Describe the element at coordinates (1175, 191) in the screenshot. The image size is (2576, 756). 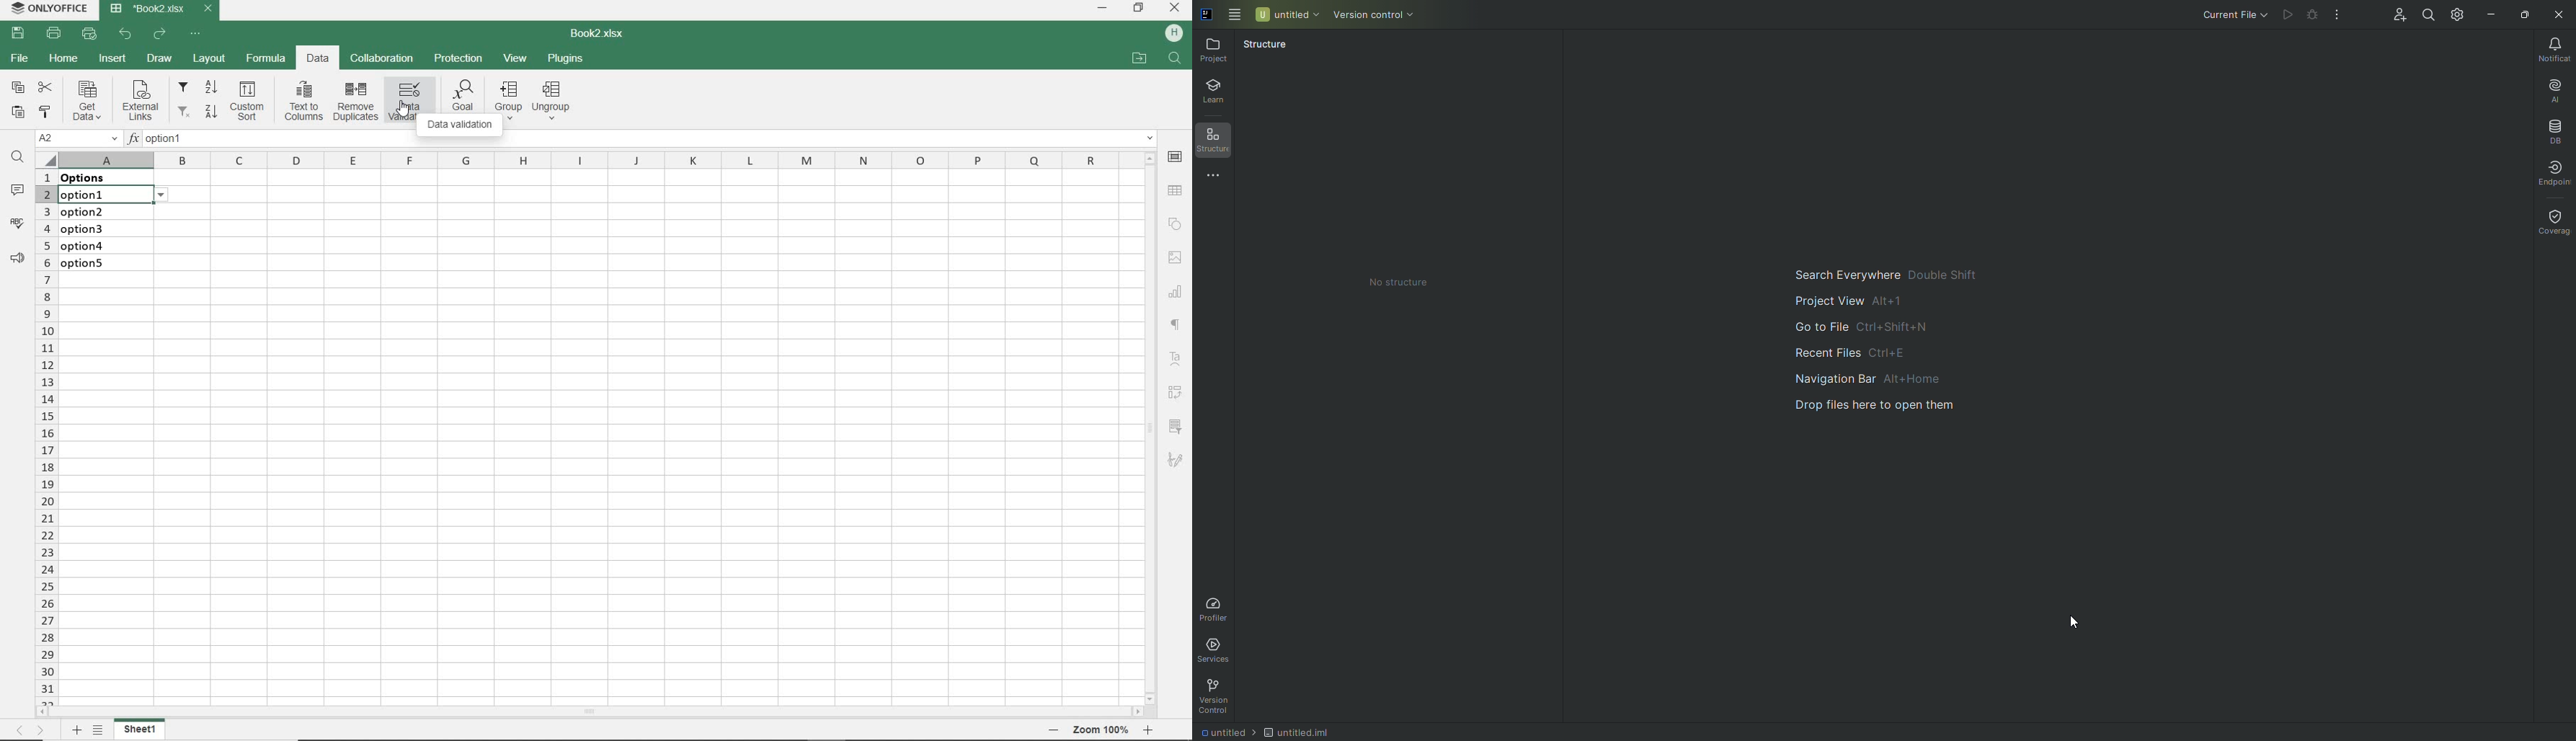
I see `TABLE` at that location.